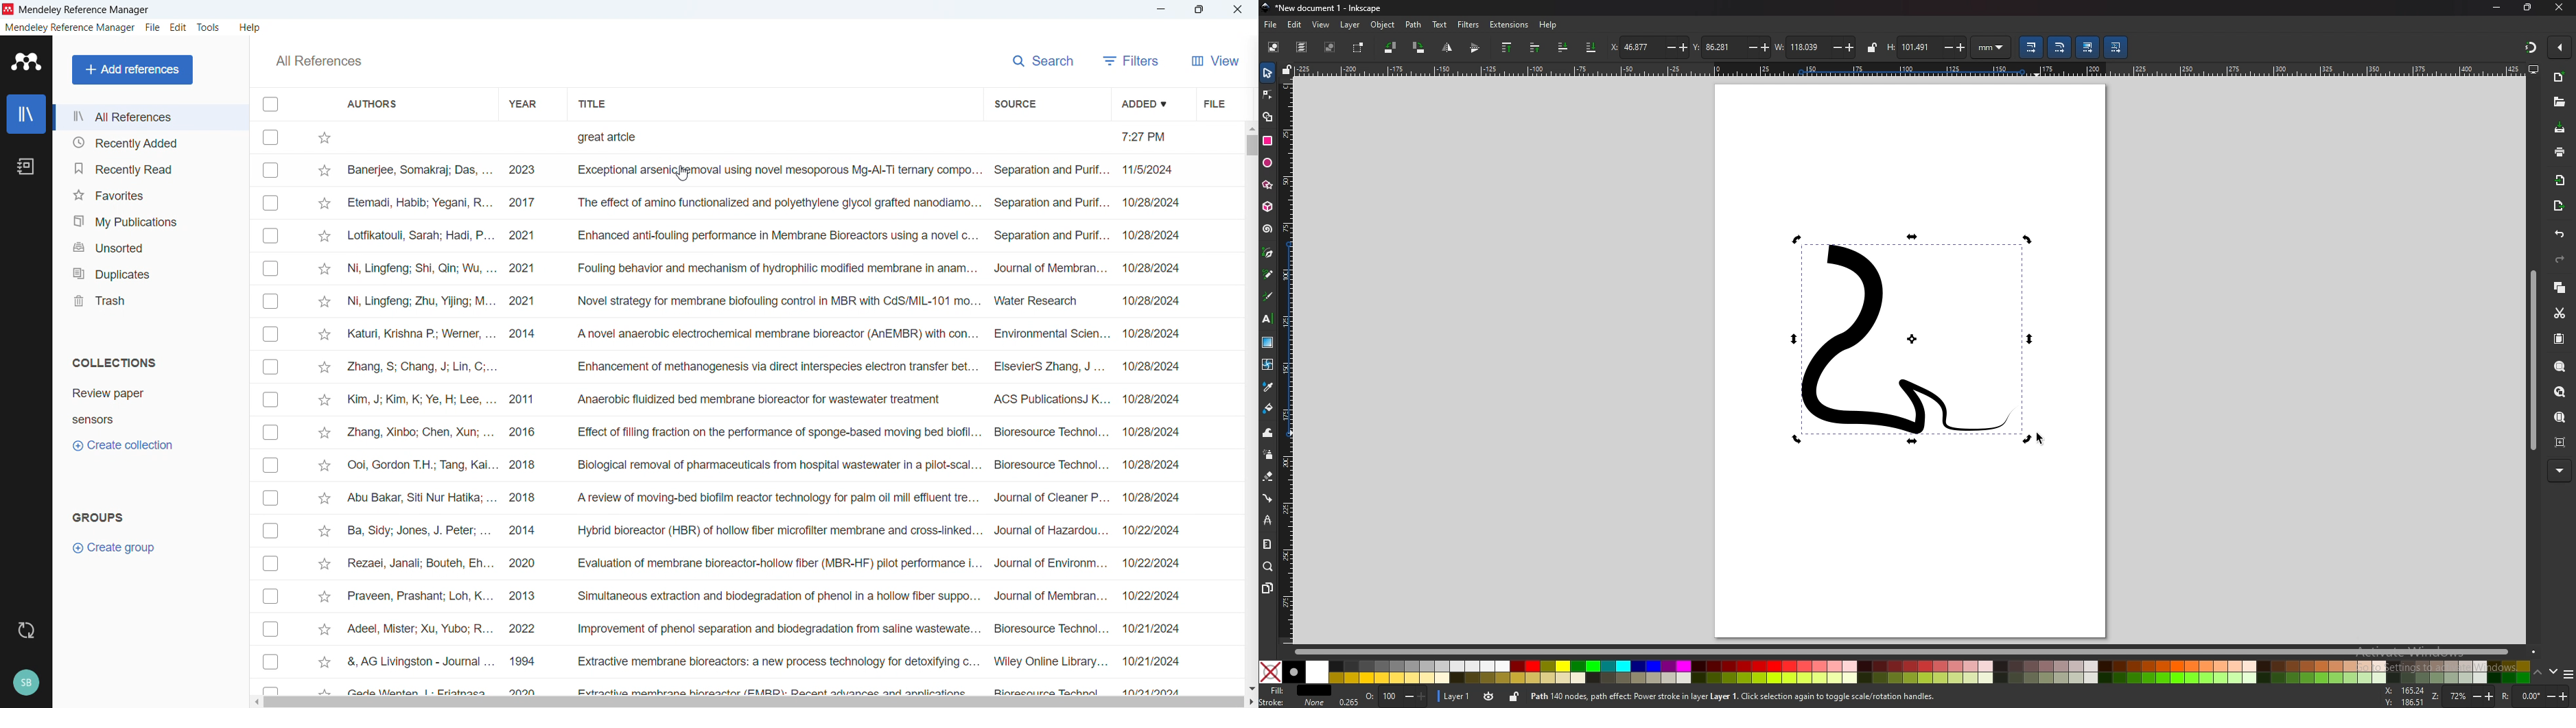 The height and width of the screenshot is (728, 2576). I want to click on select all objects, so click(1274, 46).